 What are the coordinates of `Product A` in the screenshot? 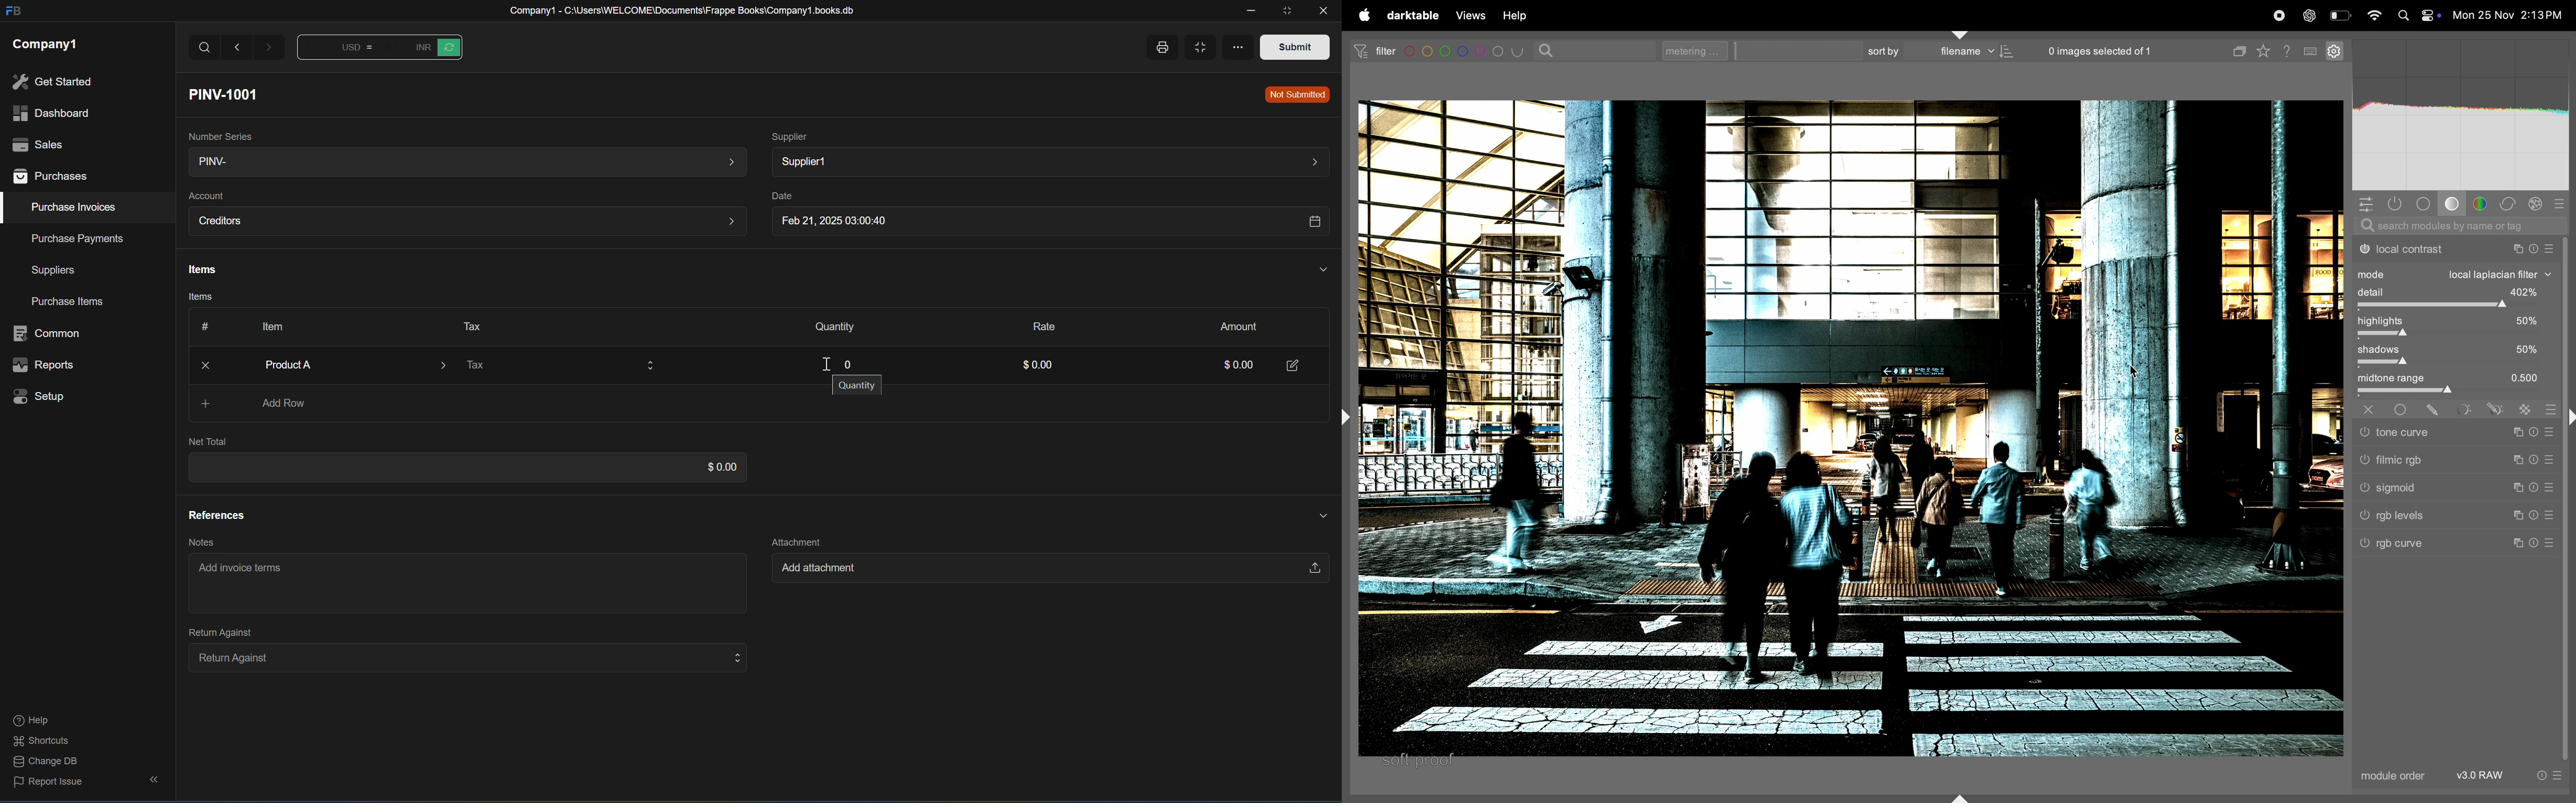 It's located at (344, 365).